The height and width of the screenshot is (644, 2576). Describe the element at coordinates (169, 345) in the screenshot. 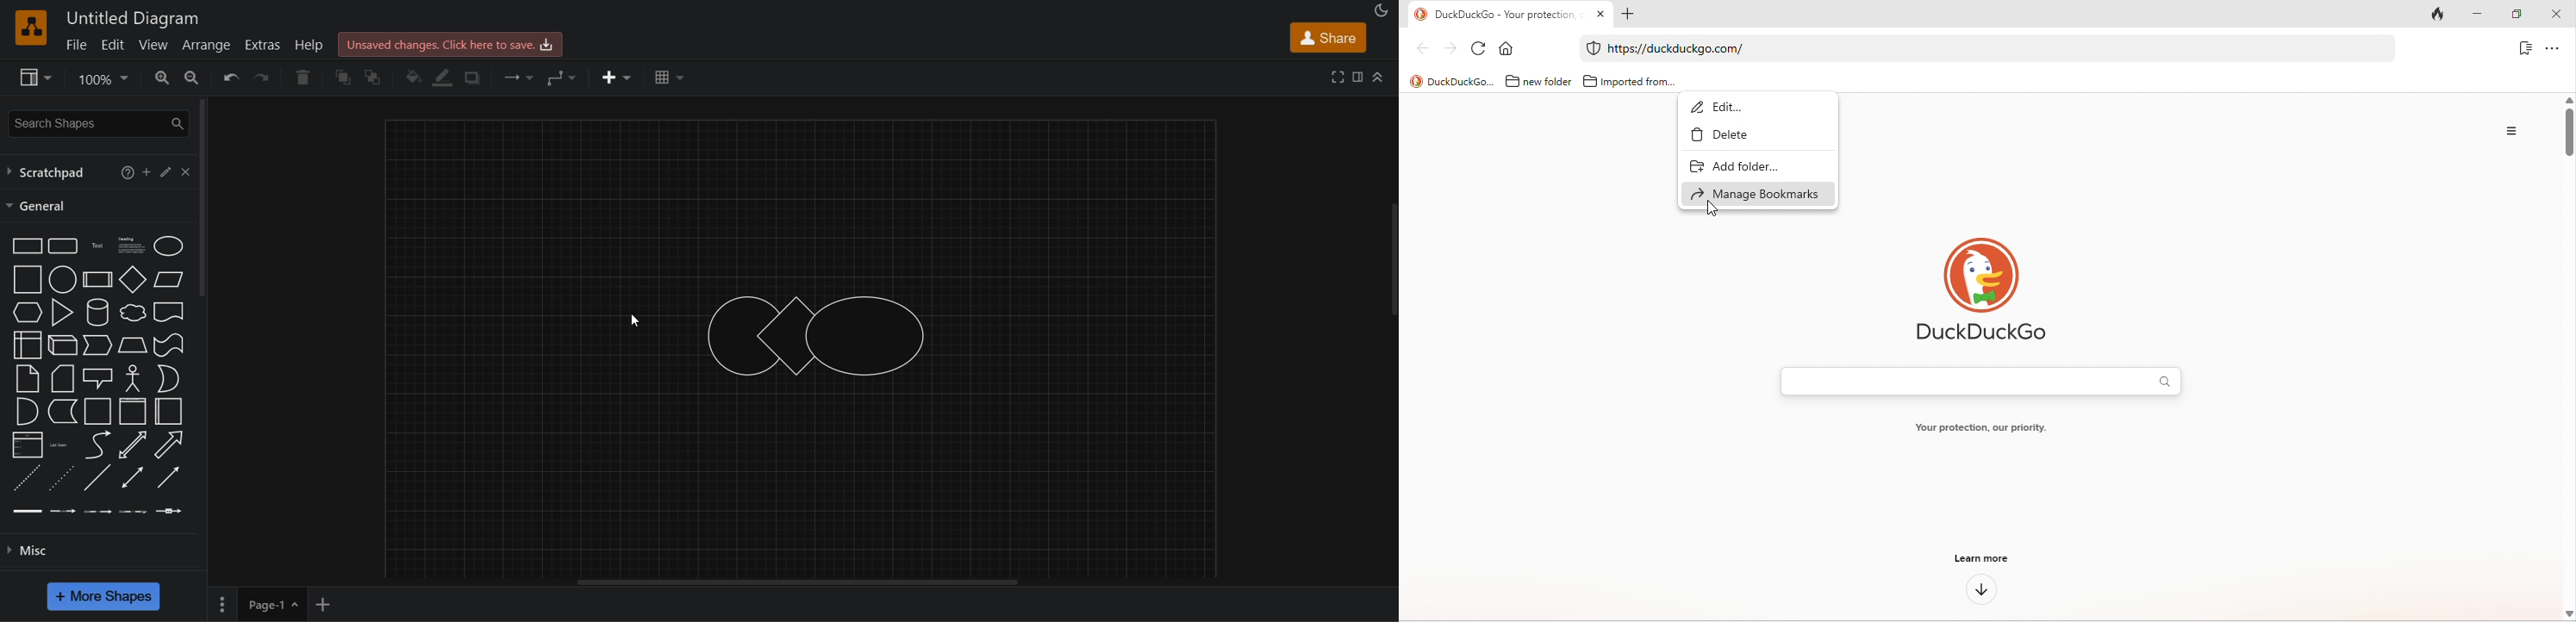

I see `taPE` at that location.